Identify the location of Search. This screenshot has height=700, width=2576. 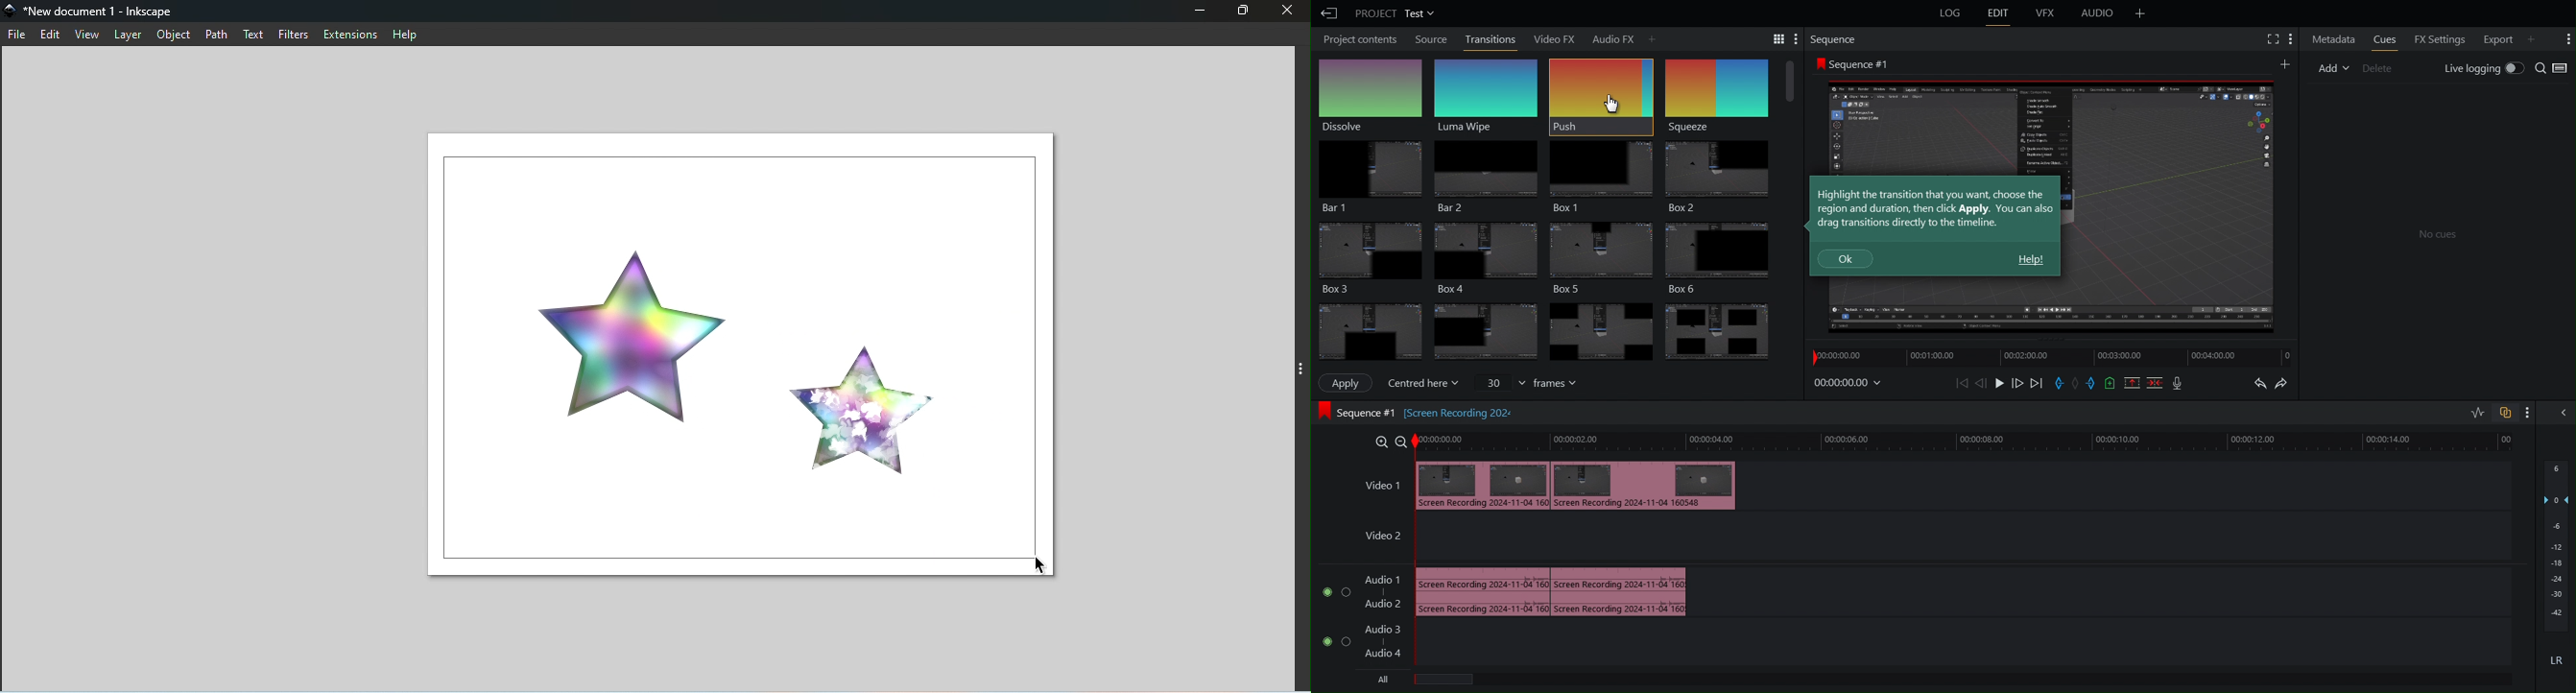
(2553, 68).